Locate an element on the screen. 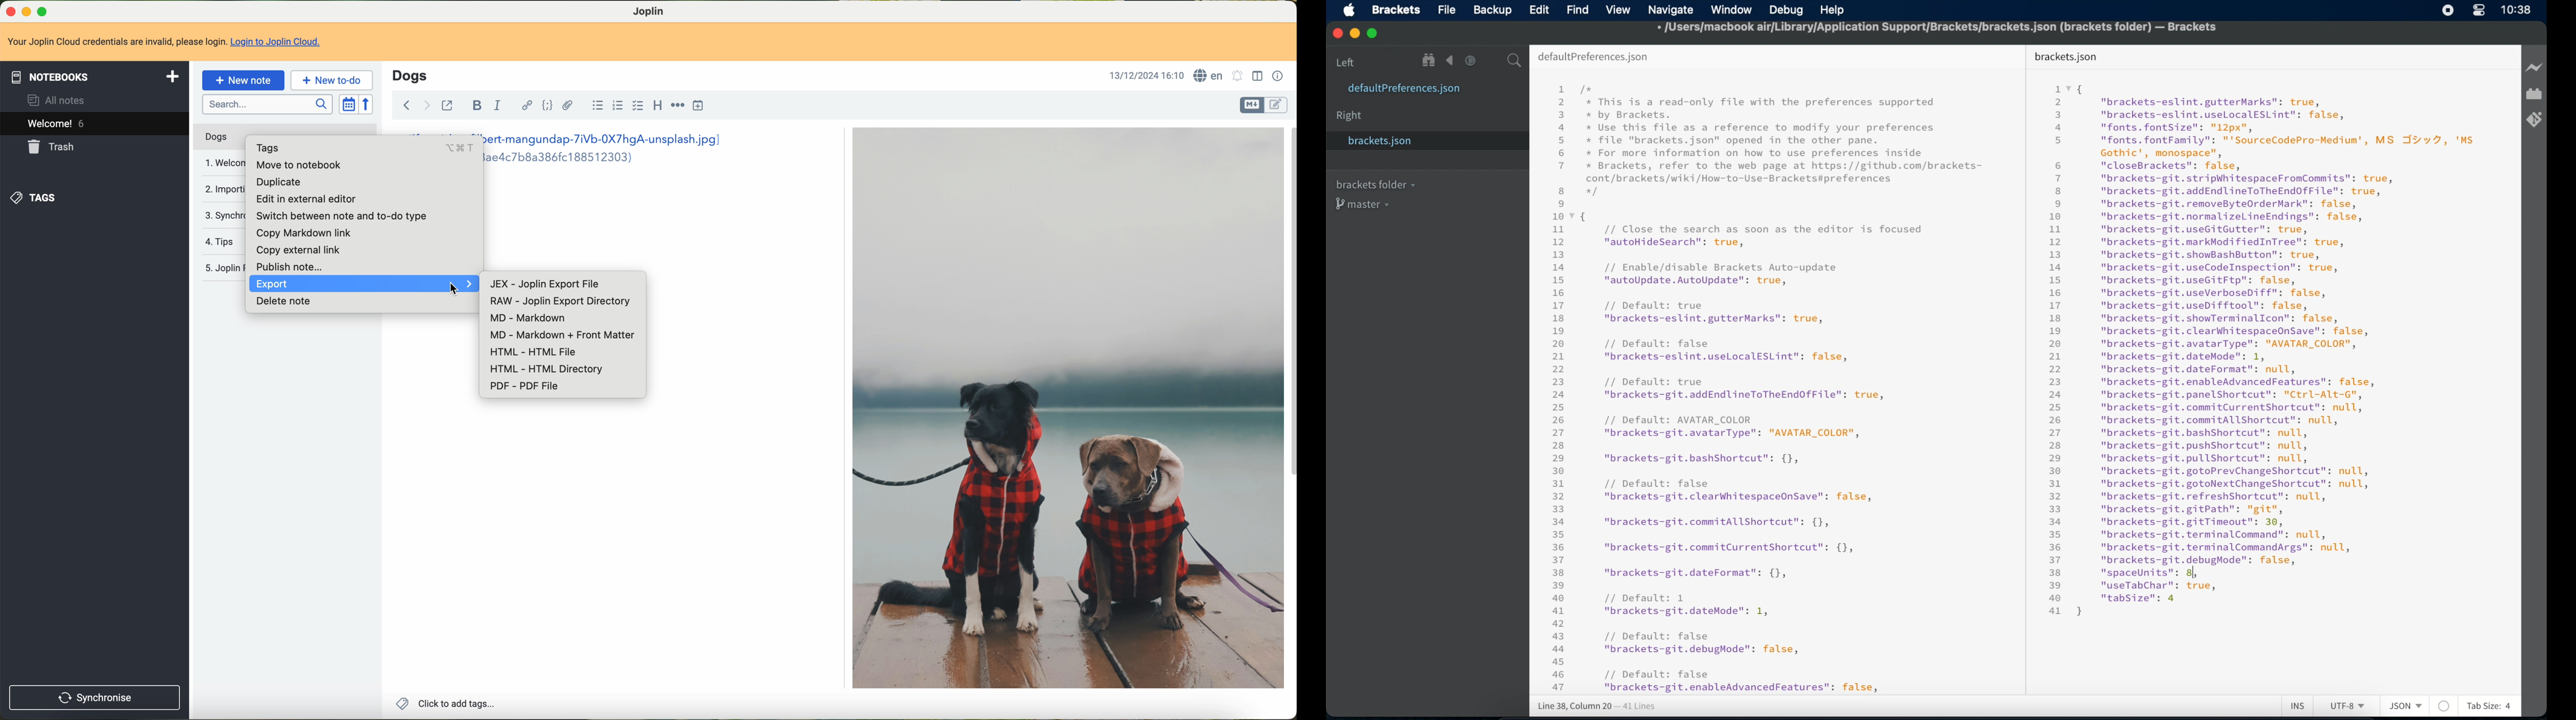  numbered list is located at coordinates (618, 106).